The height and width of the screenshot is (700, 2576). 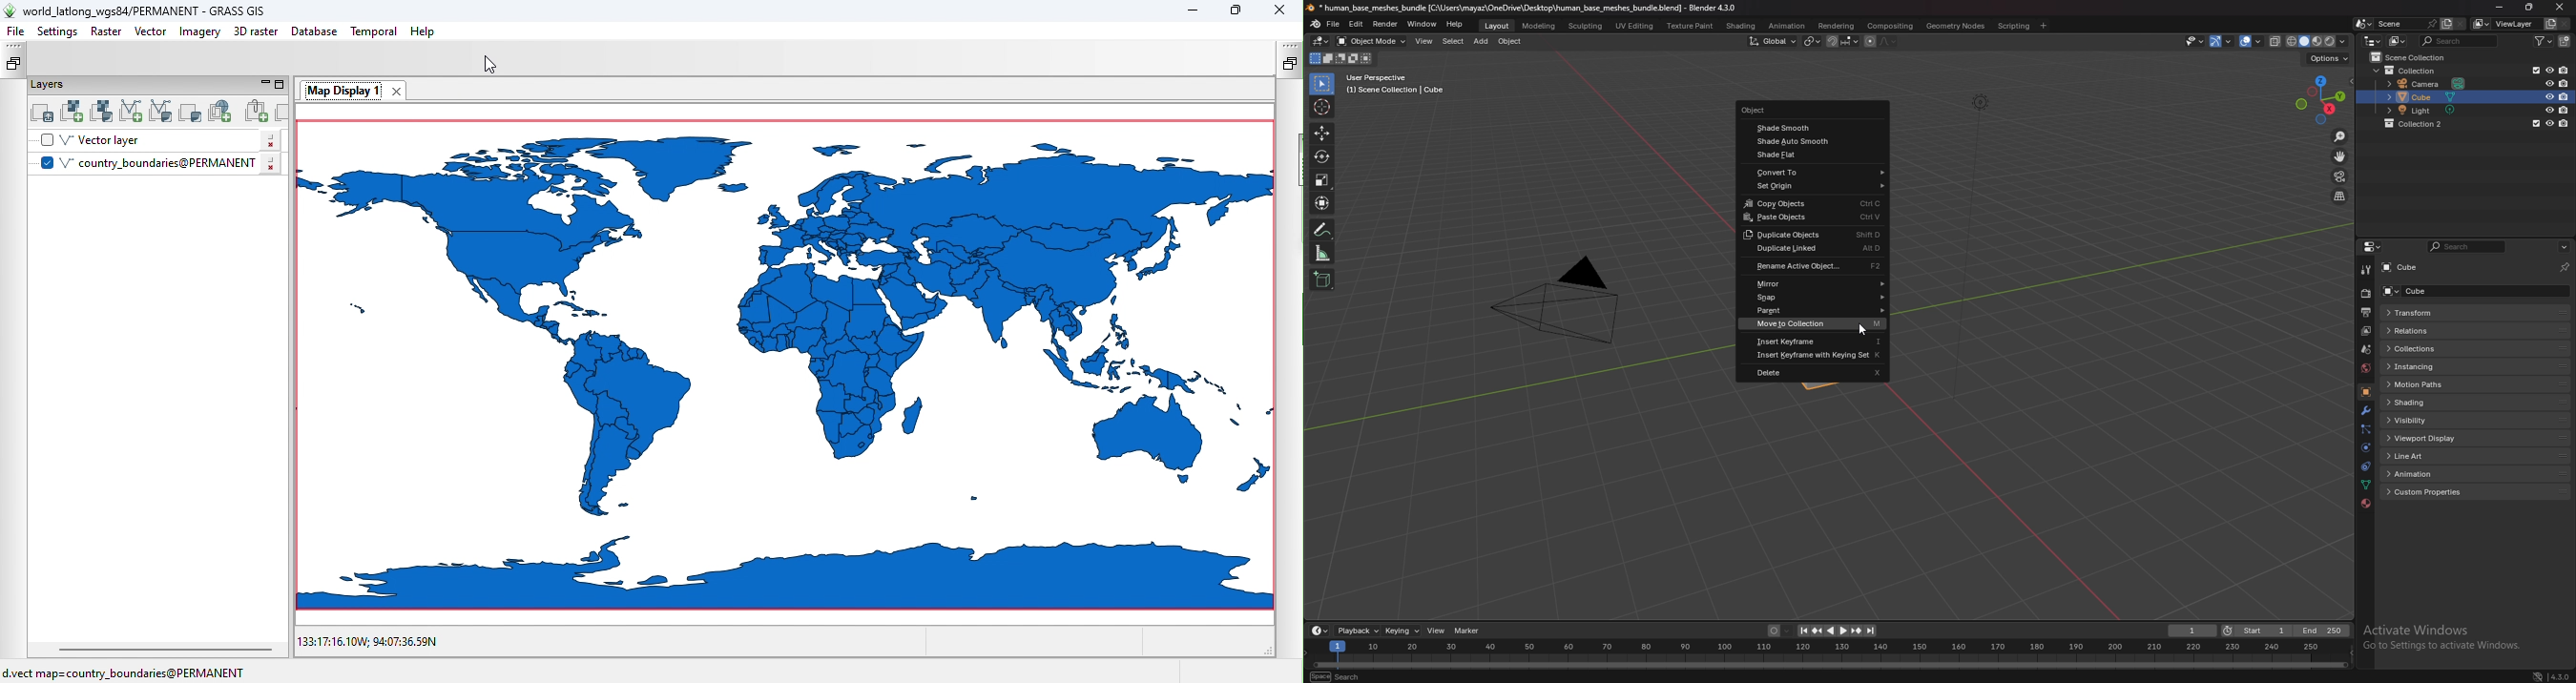 I want to click on end, so click(x=2323, y=631).